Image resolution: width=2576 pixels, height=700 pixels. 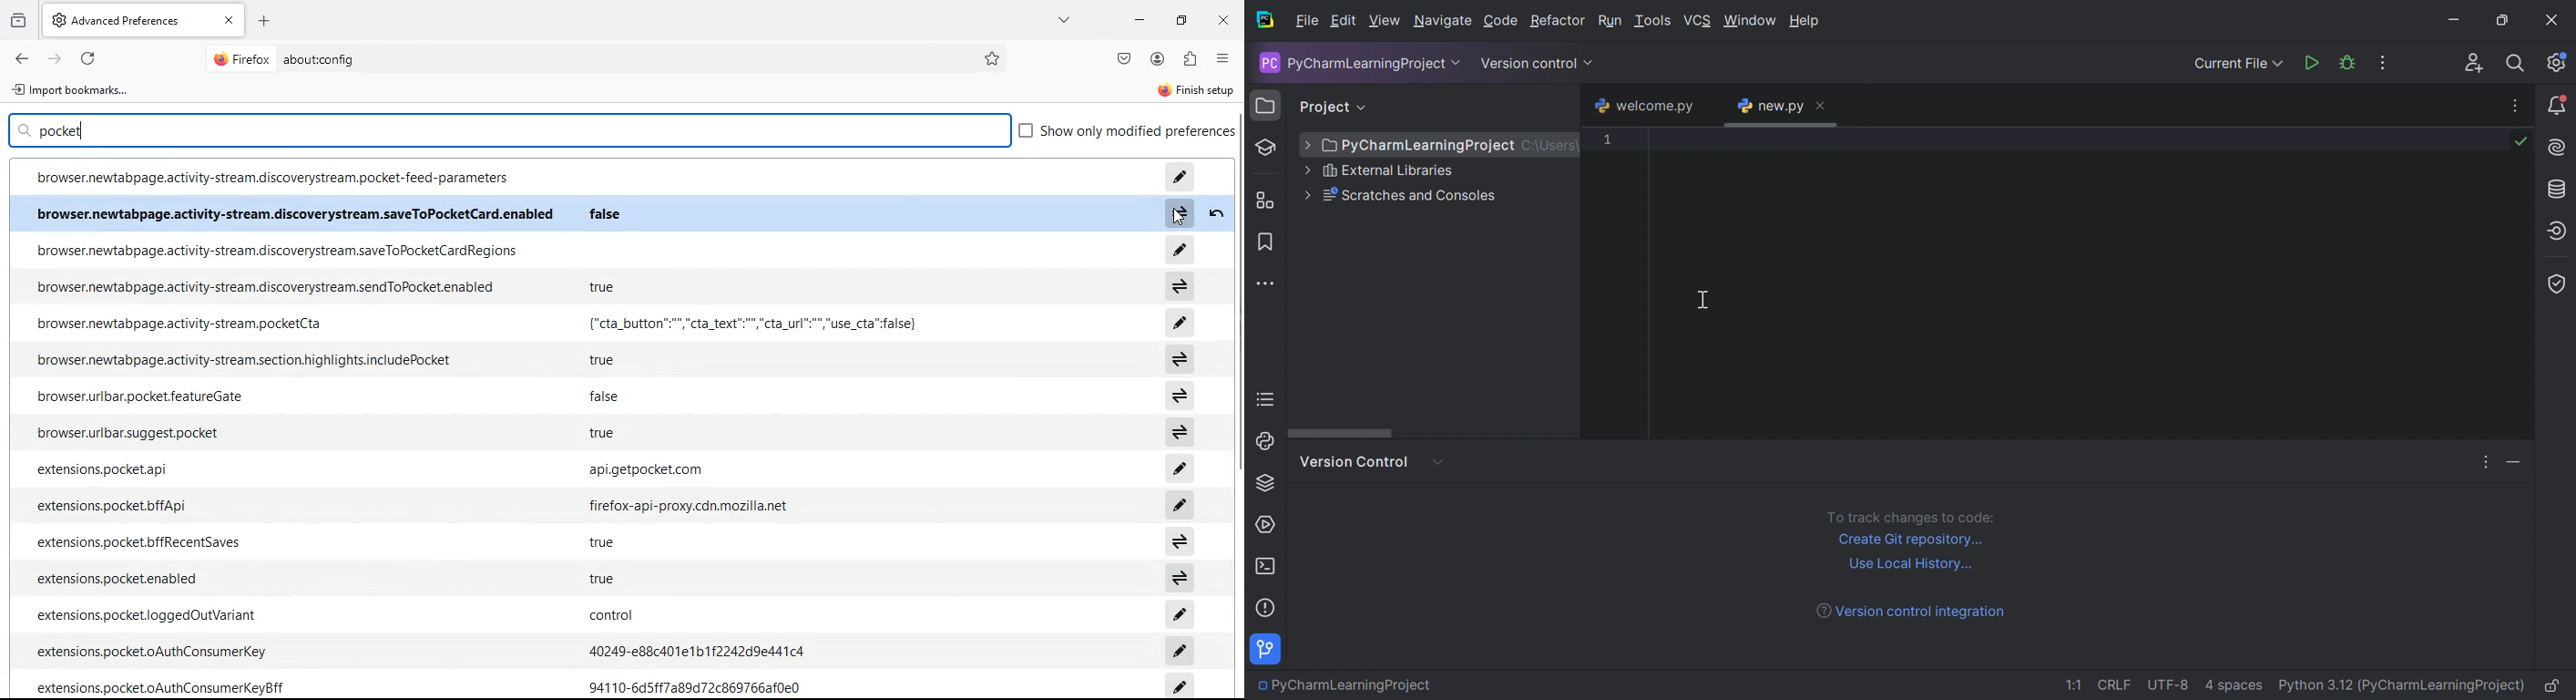 What do you see at coordinates (992, 58) in the screenshot?
I see `favorite` at bounding box center [992, 58].